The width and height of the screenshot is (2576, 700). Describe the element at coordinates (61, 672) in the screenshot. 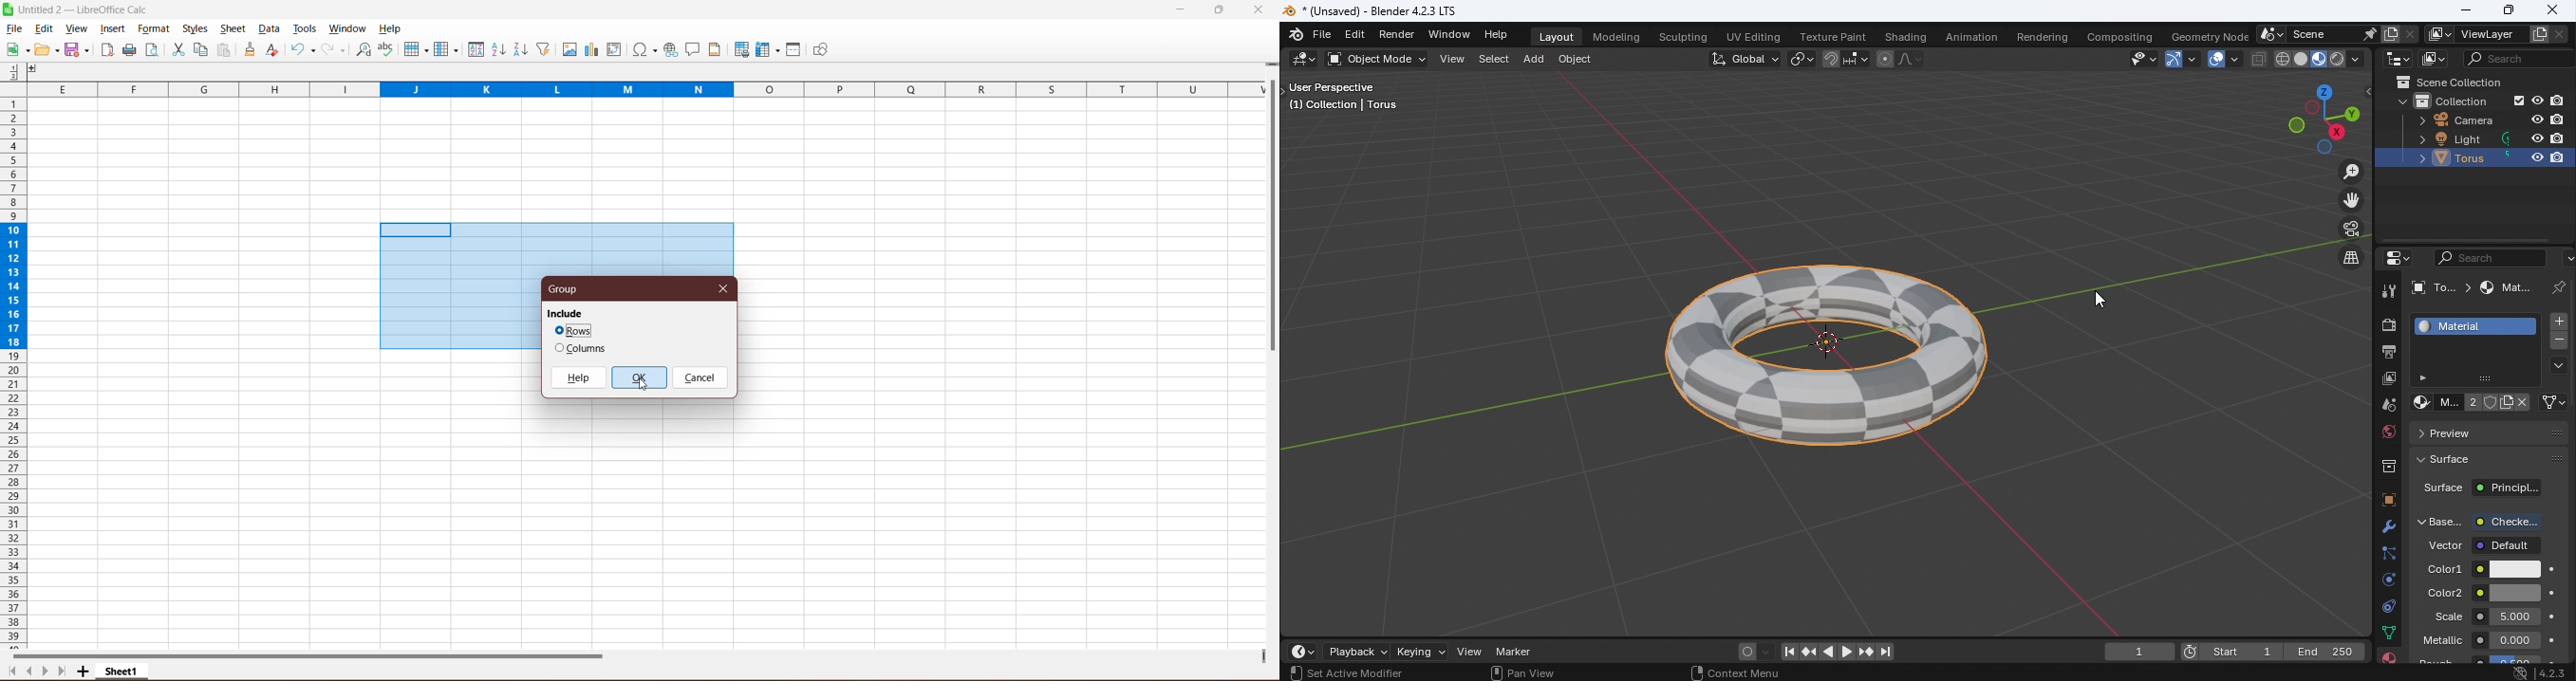

I see `Scroll to last page` at that location.